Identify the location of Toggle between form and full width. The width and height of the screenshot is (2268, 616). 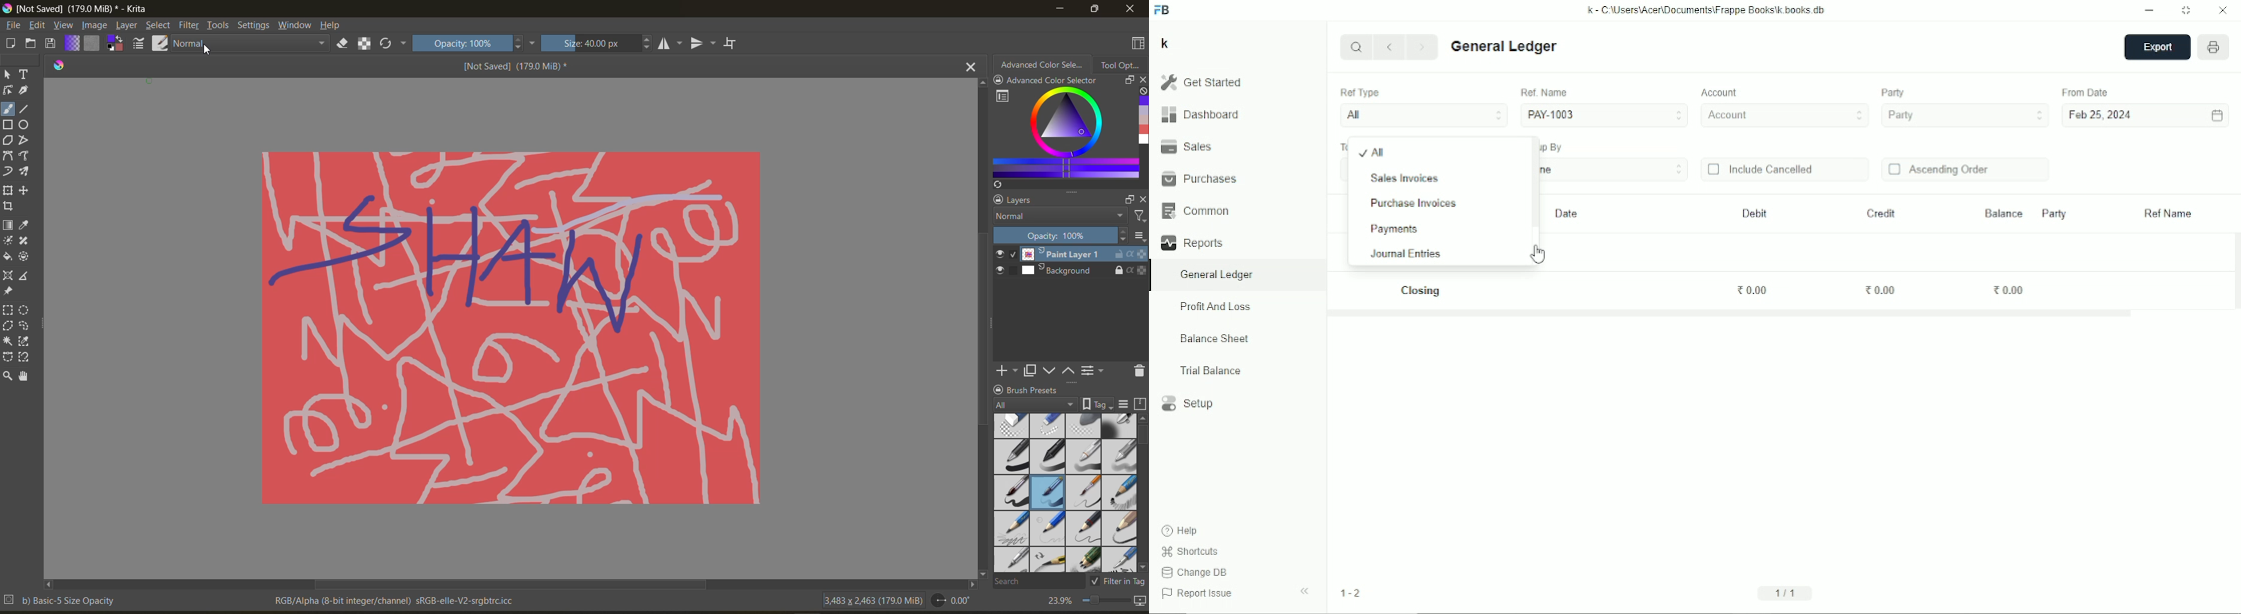
(2186, 11).